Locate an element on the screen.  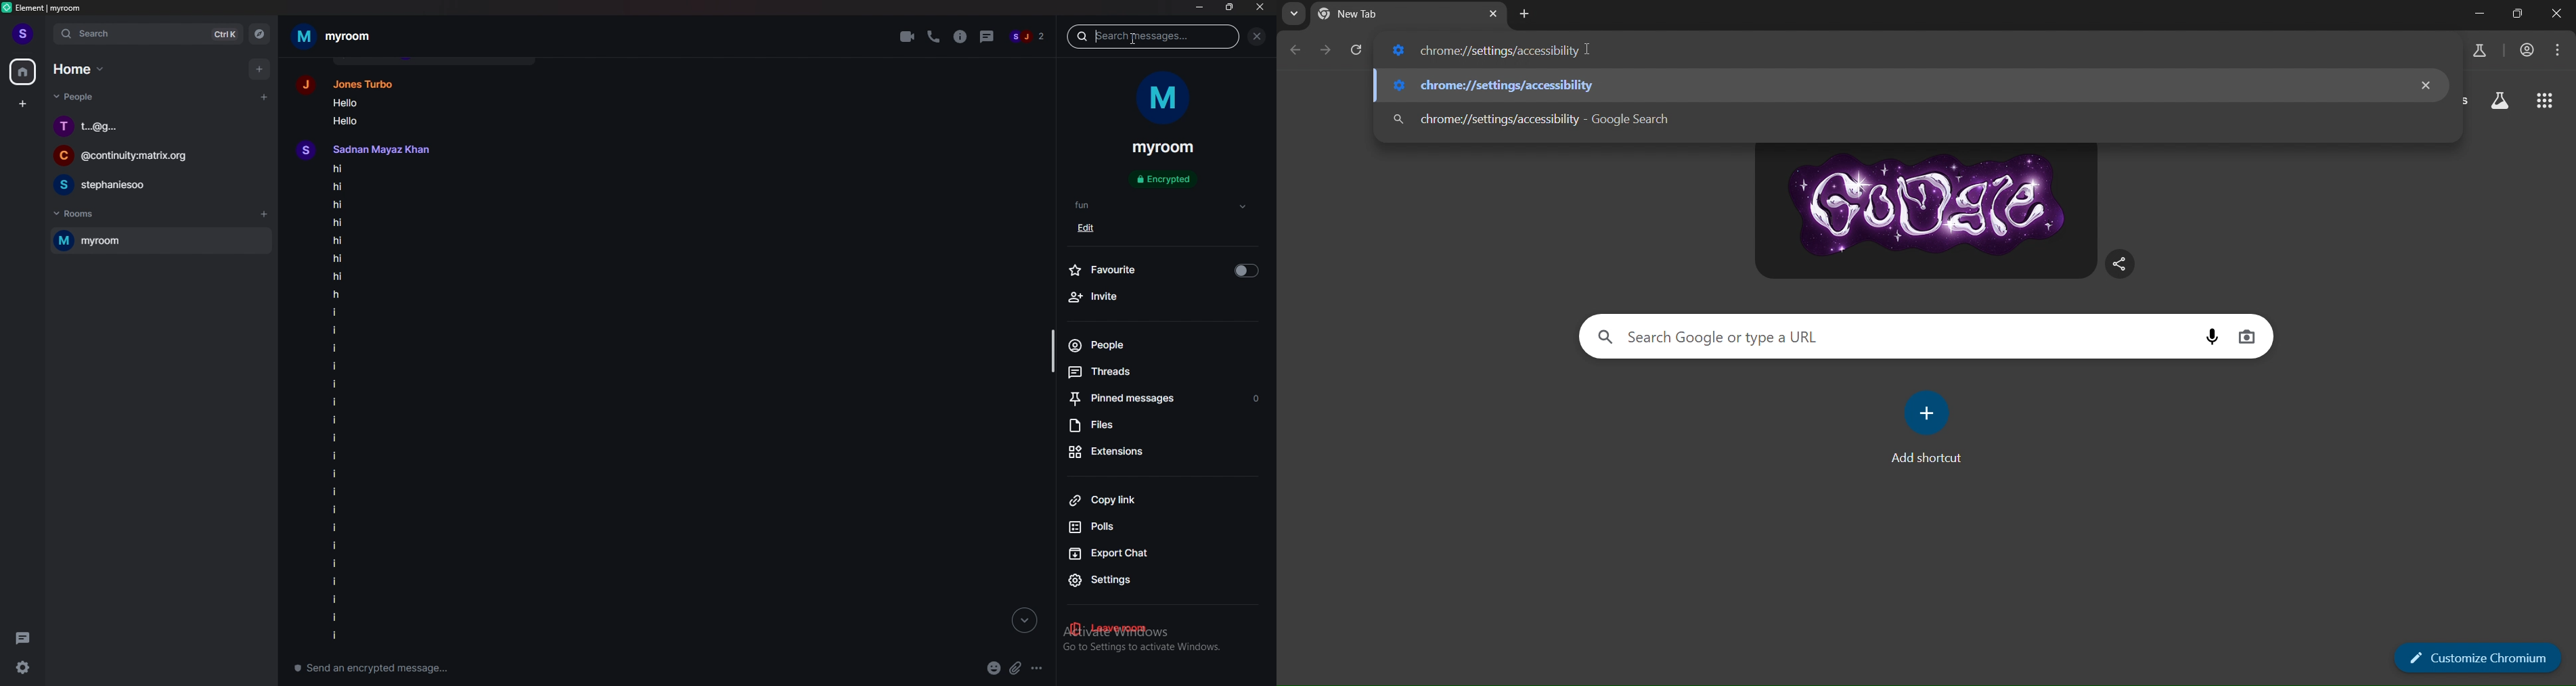
resize is located at coordinates (1232, 7).